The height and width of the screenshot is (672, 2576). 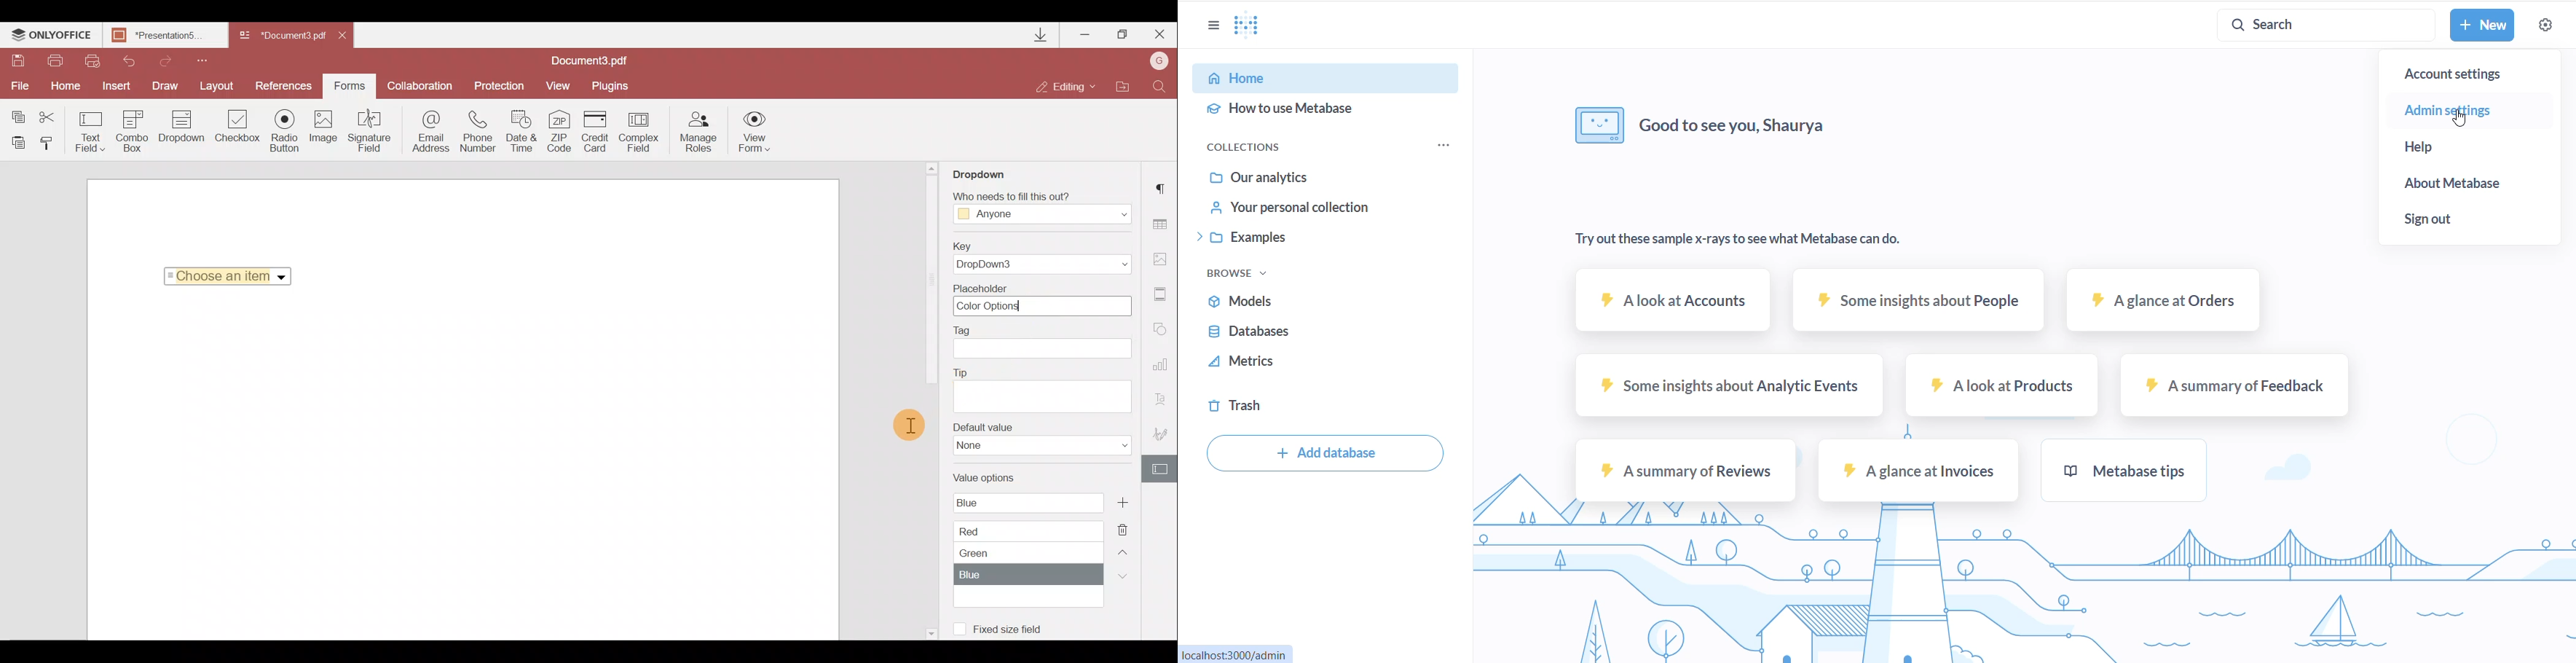 What do you see at coordinates (1160, 468) in the screenshot?
I see `Form settings` at bounding box center [1160, 468].